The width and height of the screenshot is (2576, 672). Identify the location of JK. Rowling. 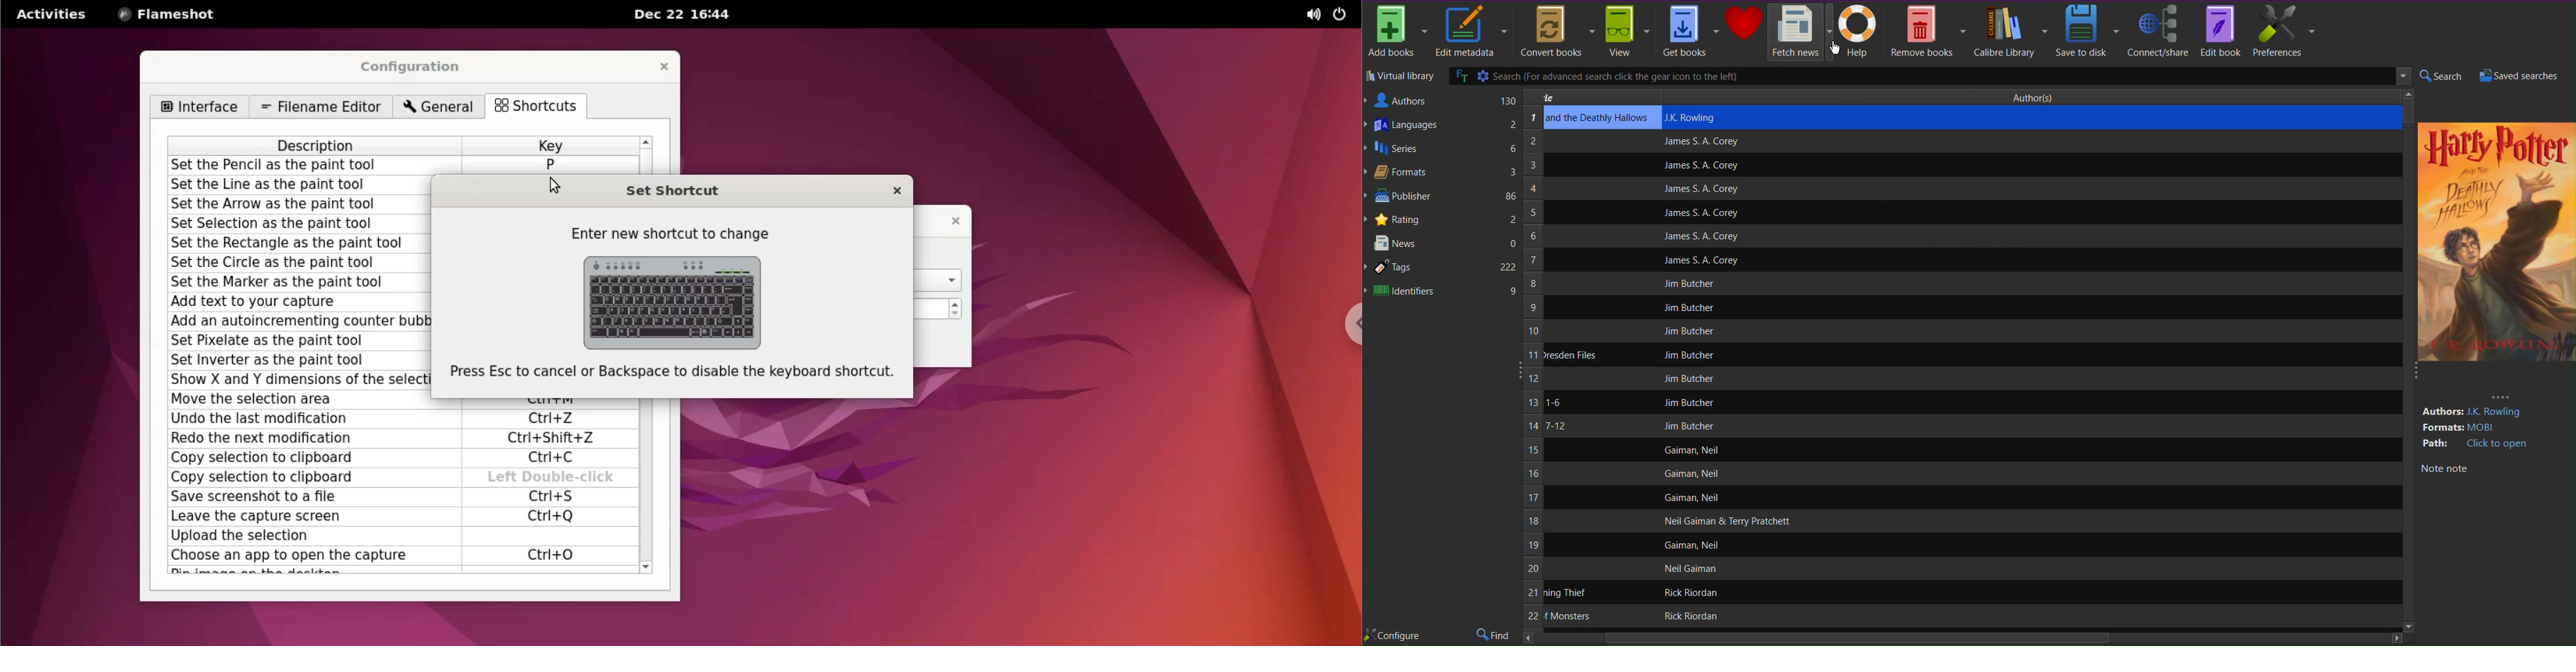
(2498, 412).